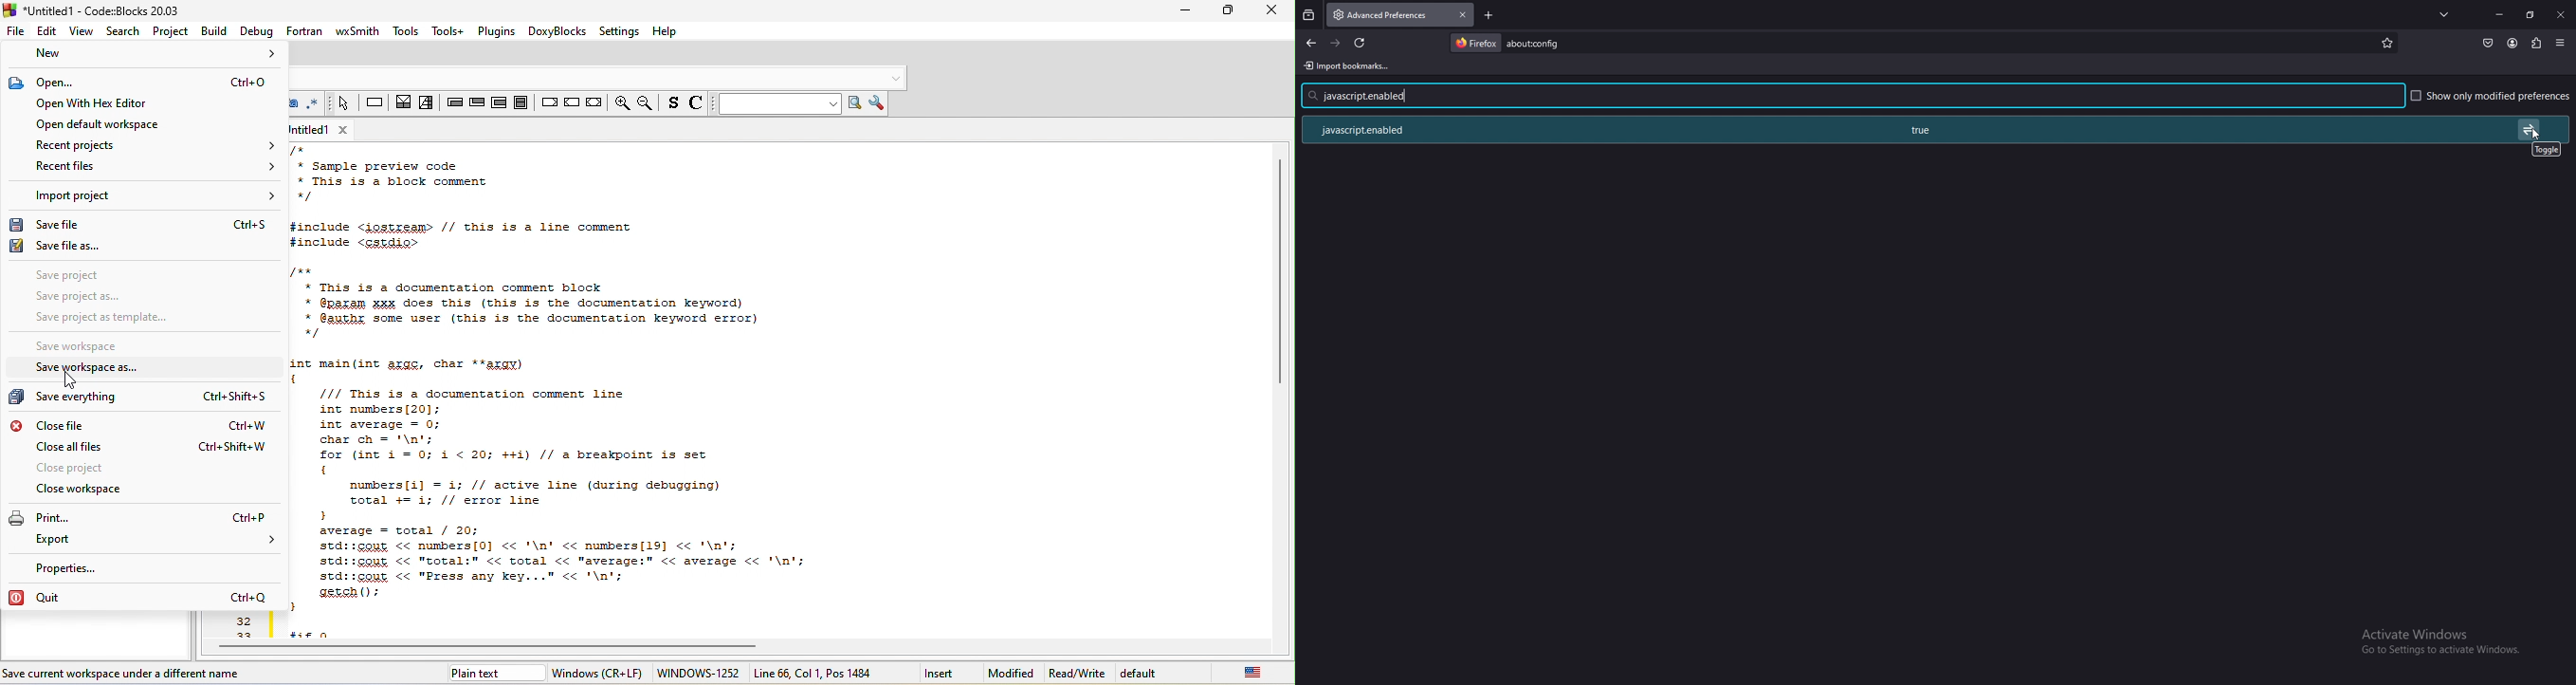  I want to click on default, so click(1152, 674).